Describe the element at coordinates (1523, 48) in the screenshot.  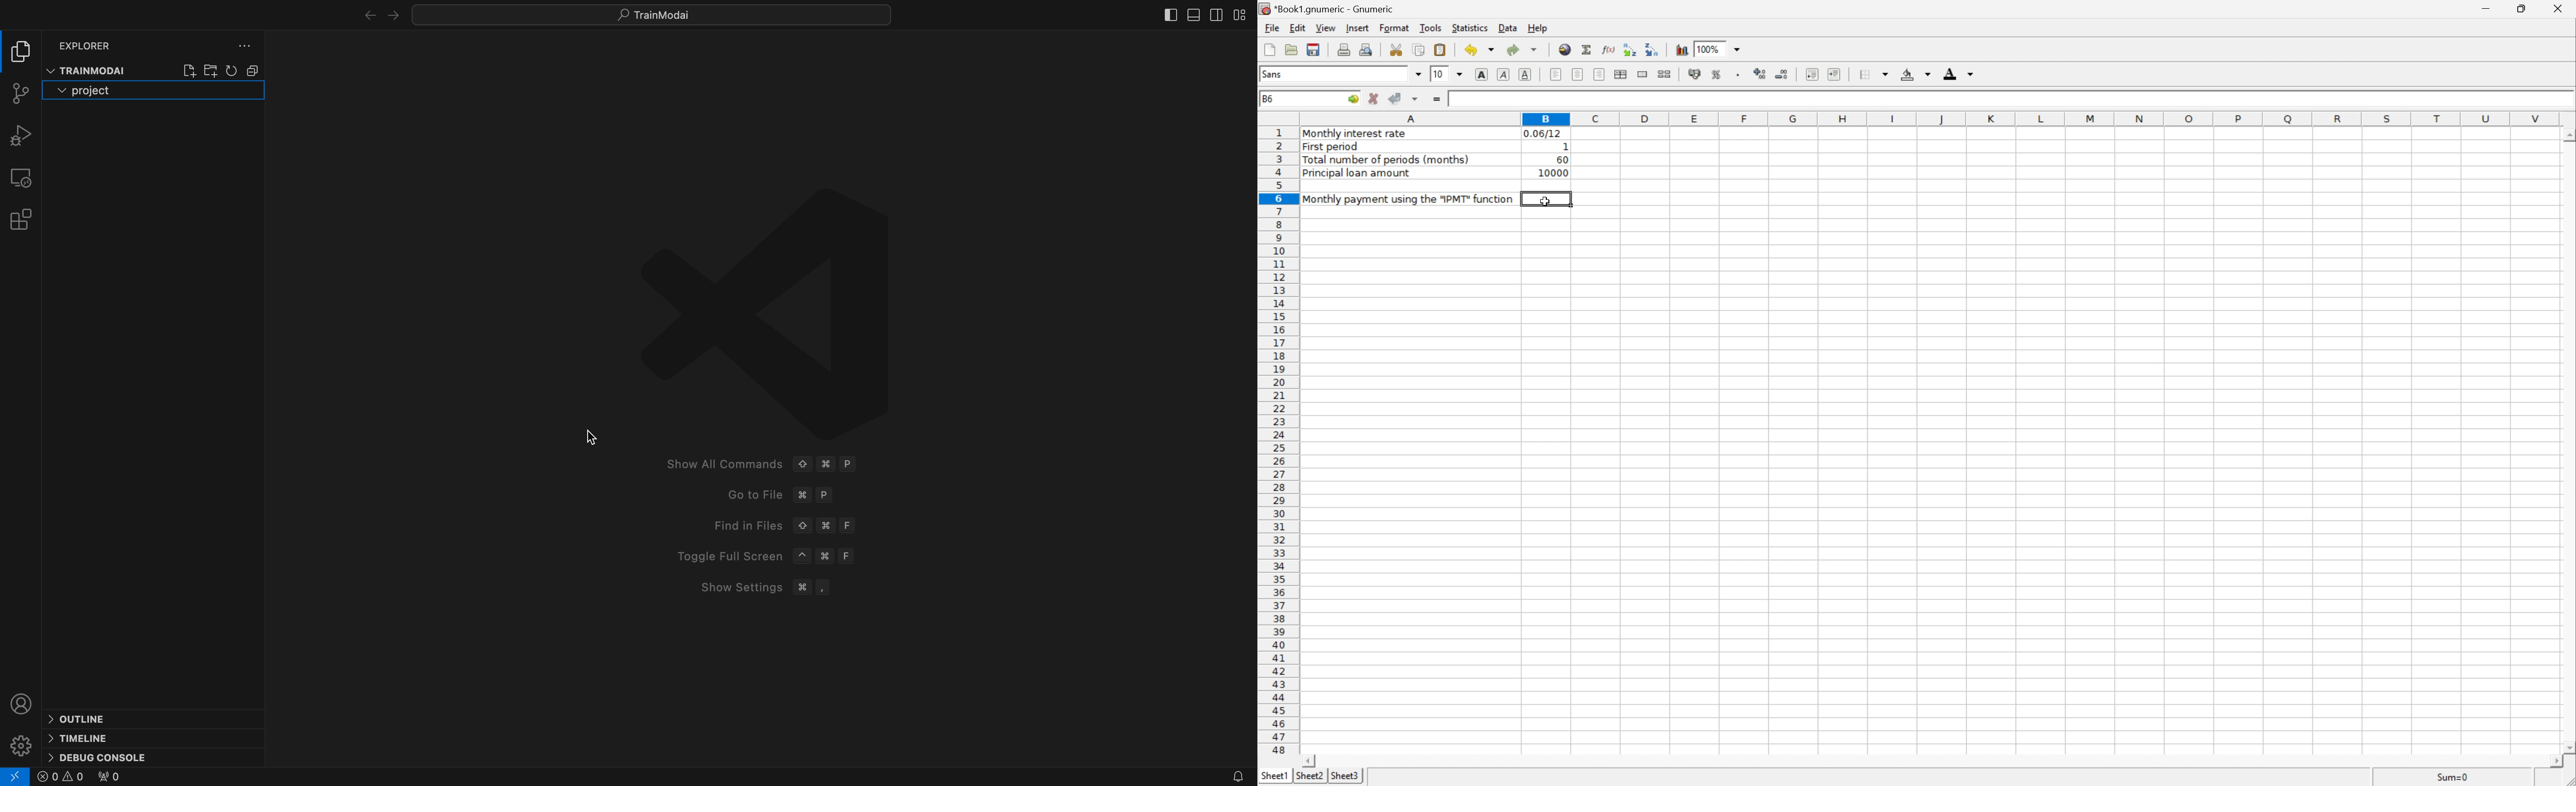
I see `Redo` at that location.